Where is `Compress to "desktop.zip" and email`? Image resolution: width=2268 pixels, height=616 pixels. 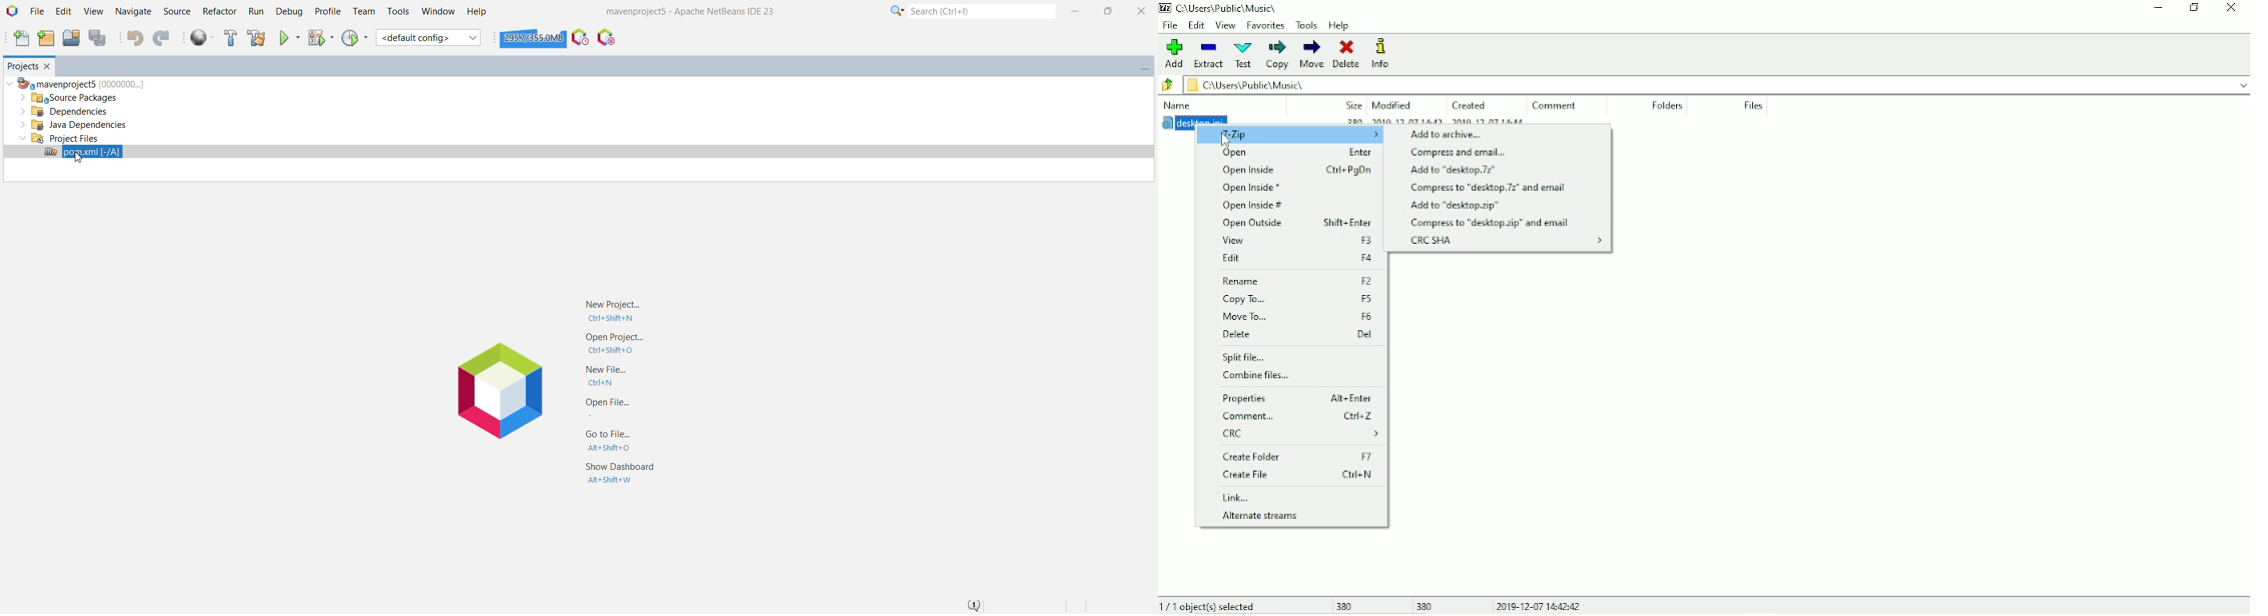 Compress to "desktop.zip" and email is located at coordinates (1490, 223).